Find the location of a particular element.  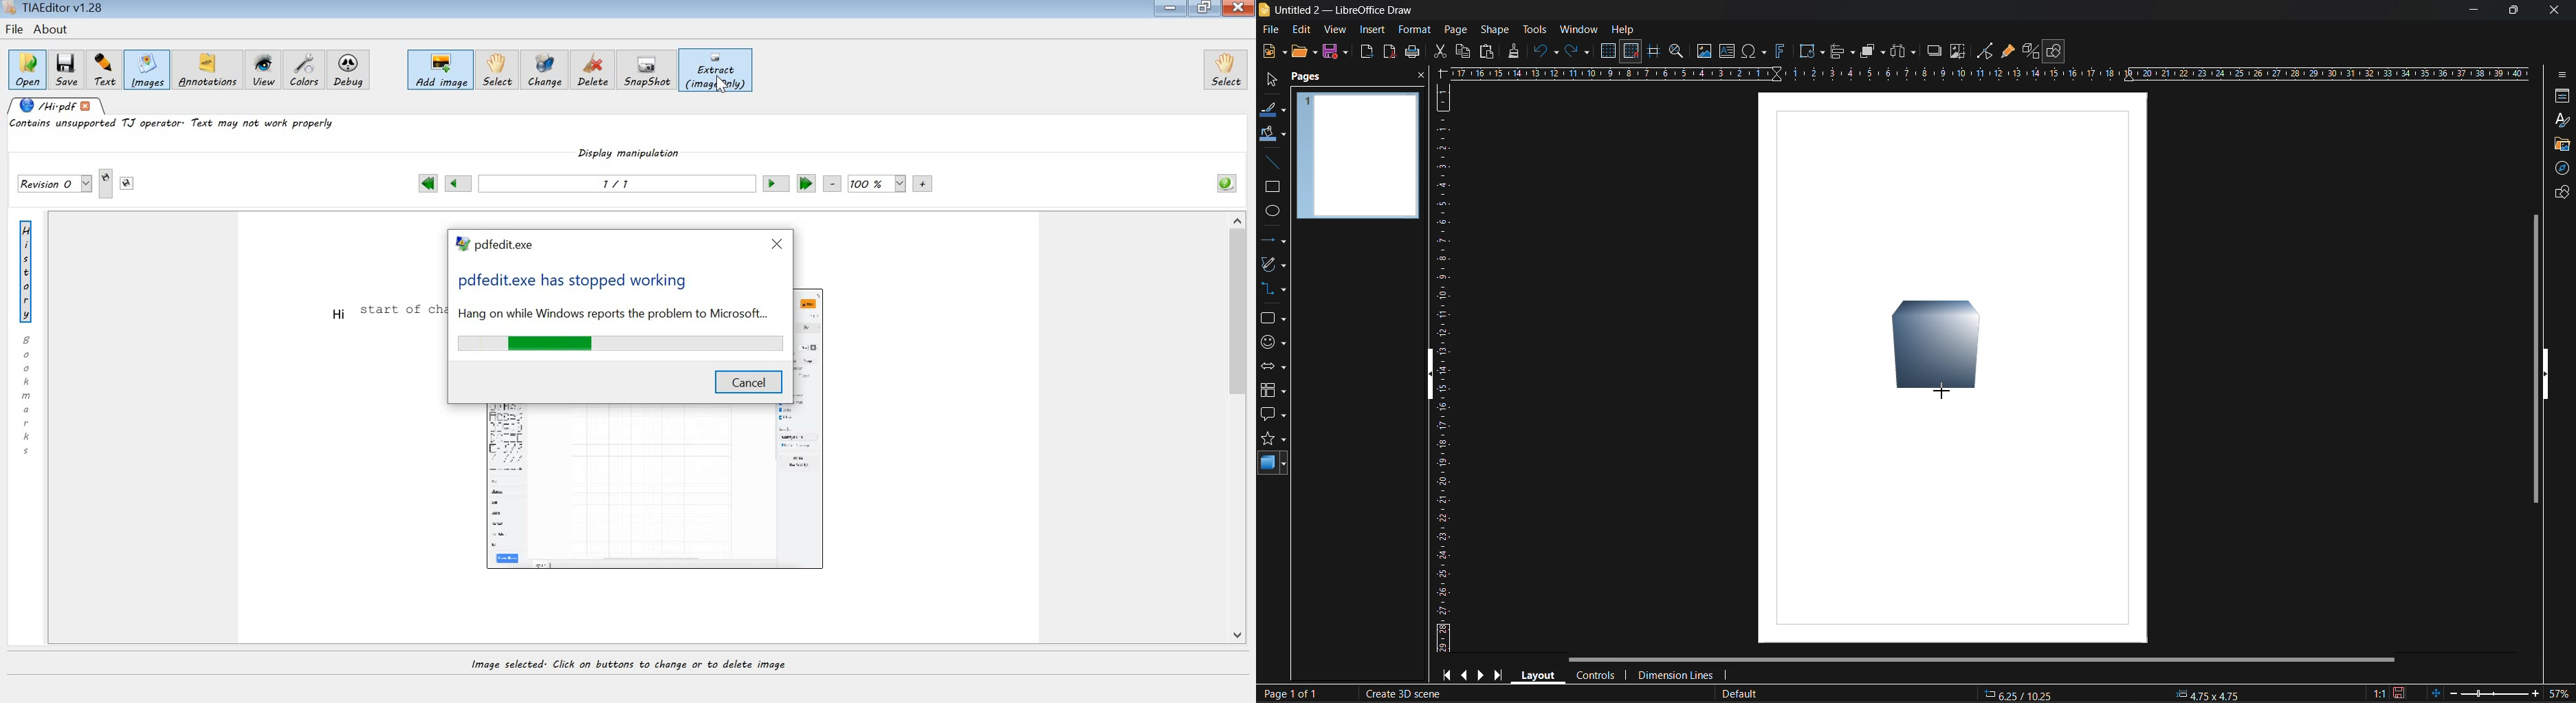

pages is located at coordinates (1310, 77).